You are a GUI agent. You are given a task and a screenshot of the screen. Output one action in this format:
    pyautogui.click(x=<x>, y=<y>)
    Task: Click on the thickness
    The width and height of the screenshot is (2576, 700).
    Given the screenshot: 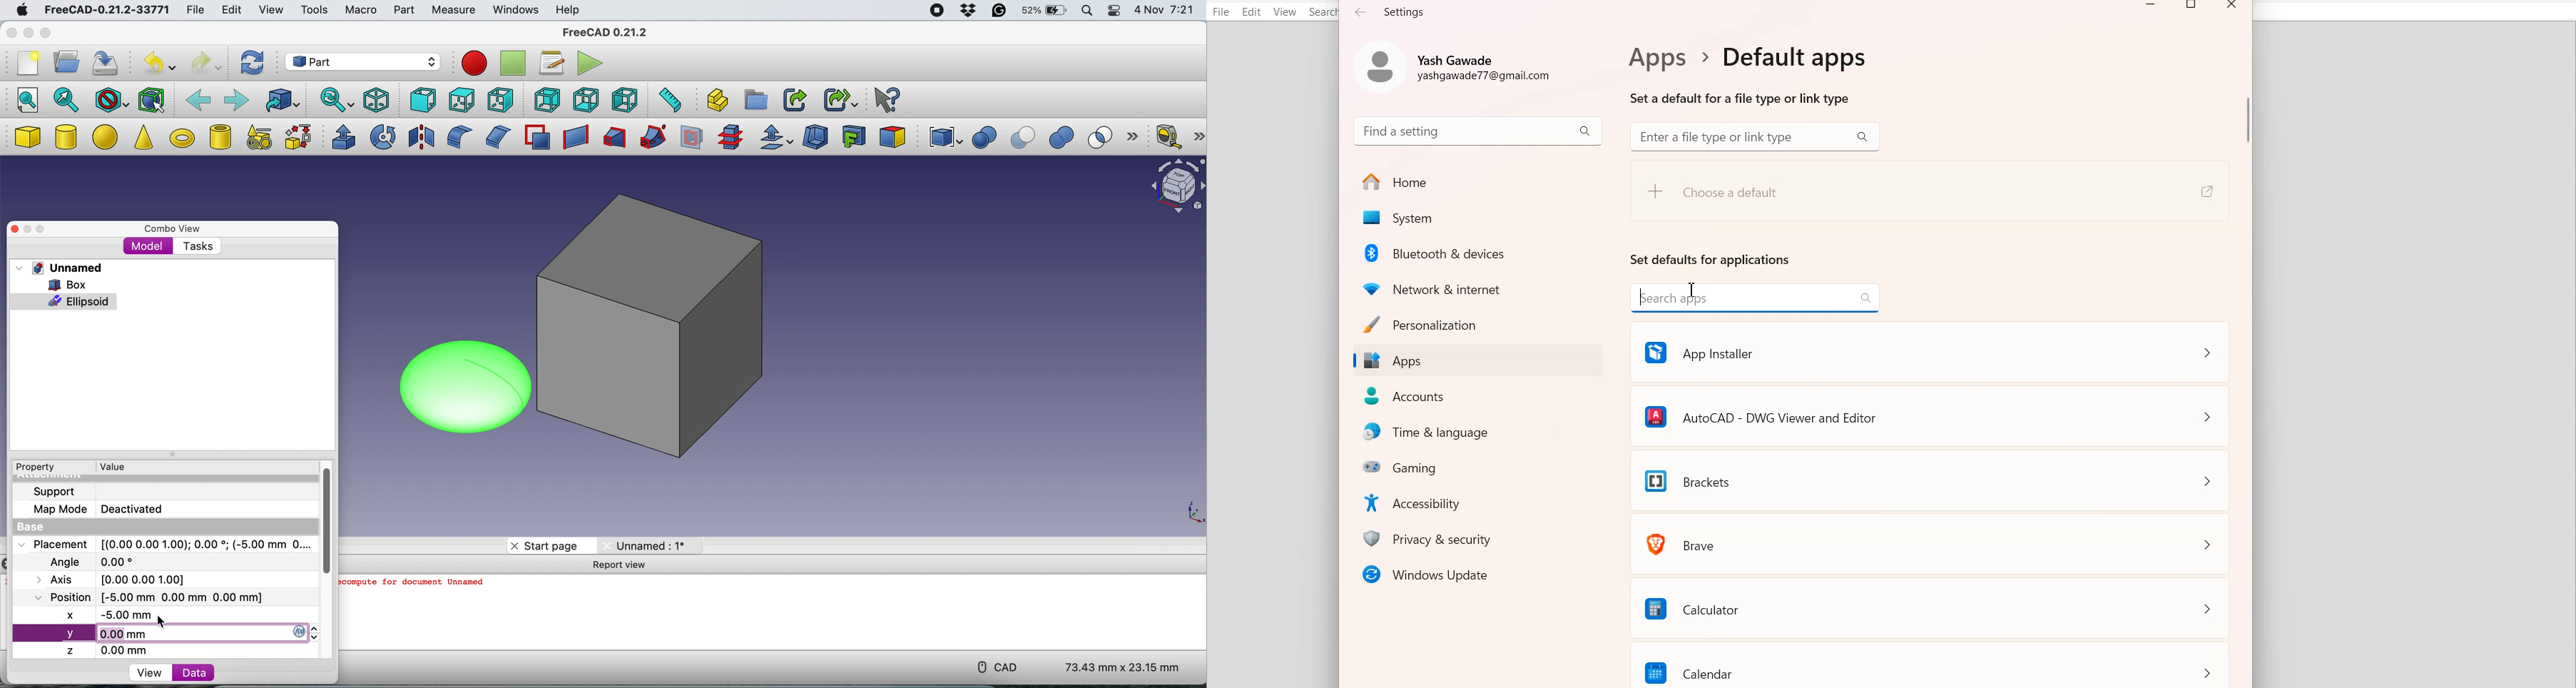 What is the action you would take?
    pyautogui.click(x=817, y=138)
    